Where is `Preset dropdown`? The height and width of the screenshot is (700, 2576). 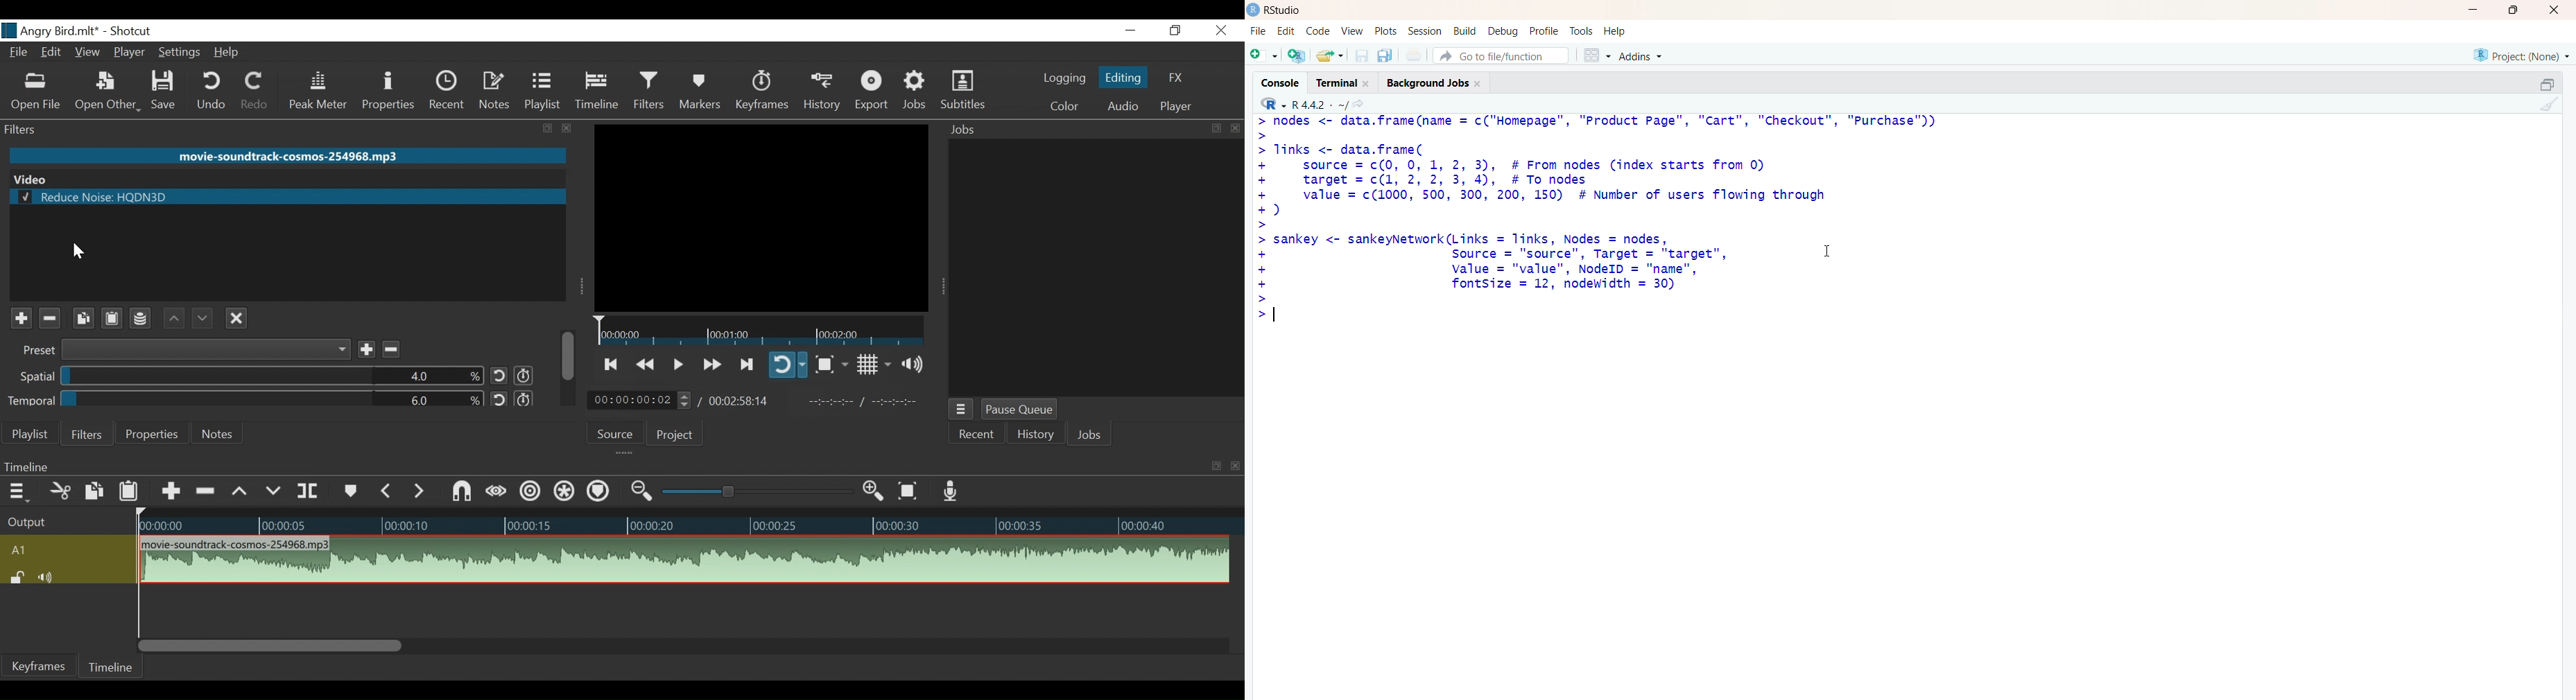
Preset dropdown is located at coordinates (208, 351).